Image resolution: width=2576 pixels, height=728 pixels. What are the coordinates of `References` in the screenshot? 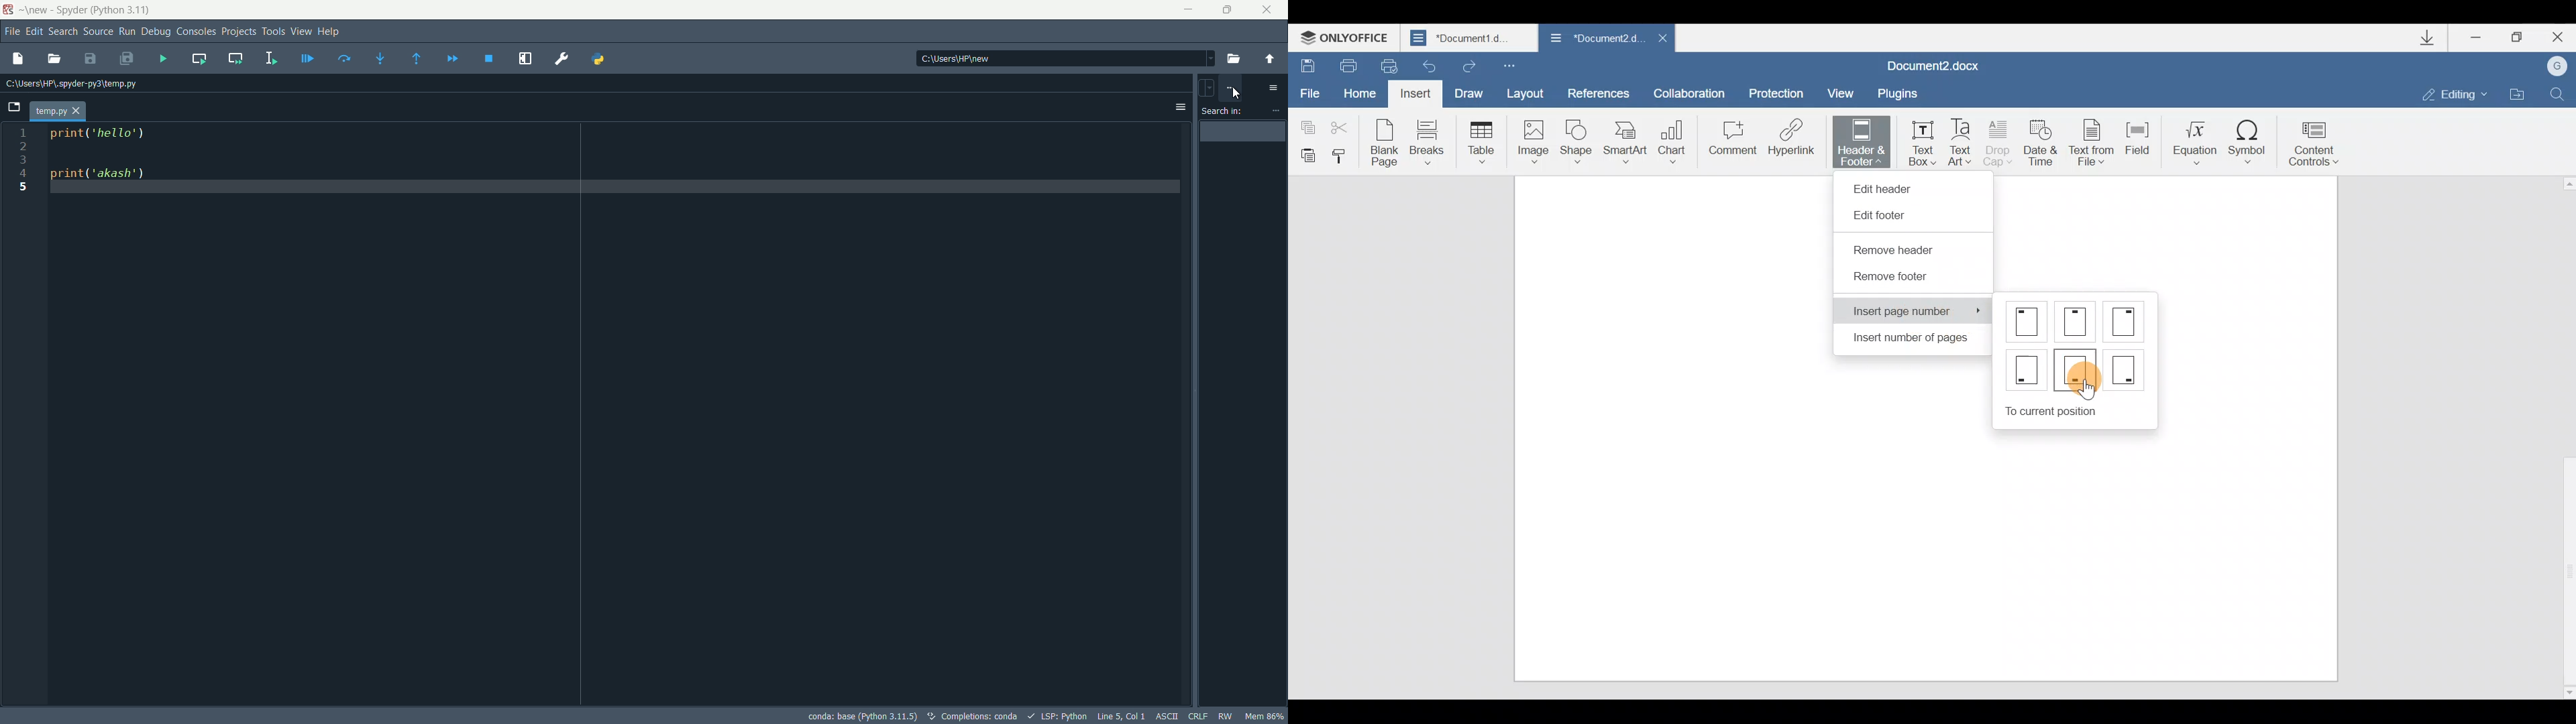 It's located at (1599, 93).